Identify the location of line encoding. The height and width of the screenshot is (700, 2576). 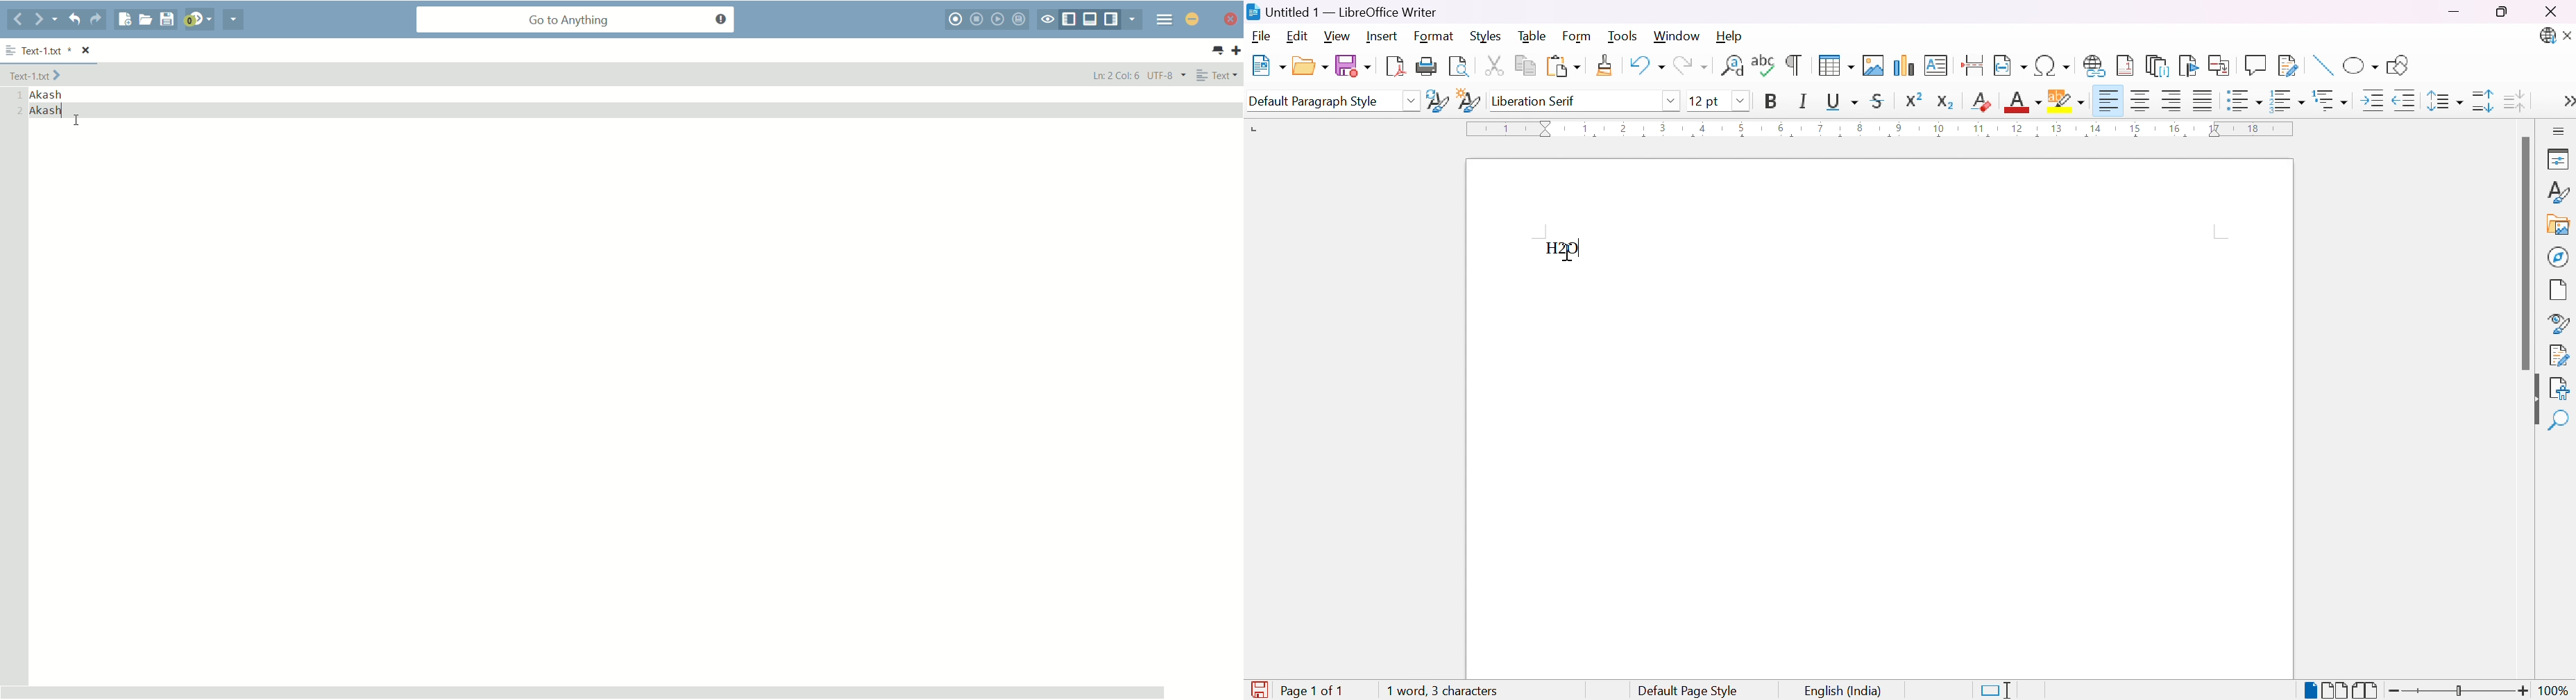
(1168, 75).